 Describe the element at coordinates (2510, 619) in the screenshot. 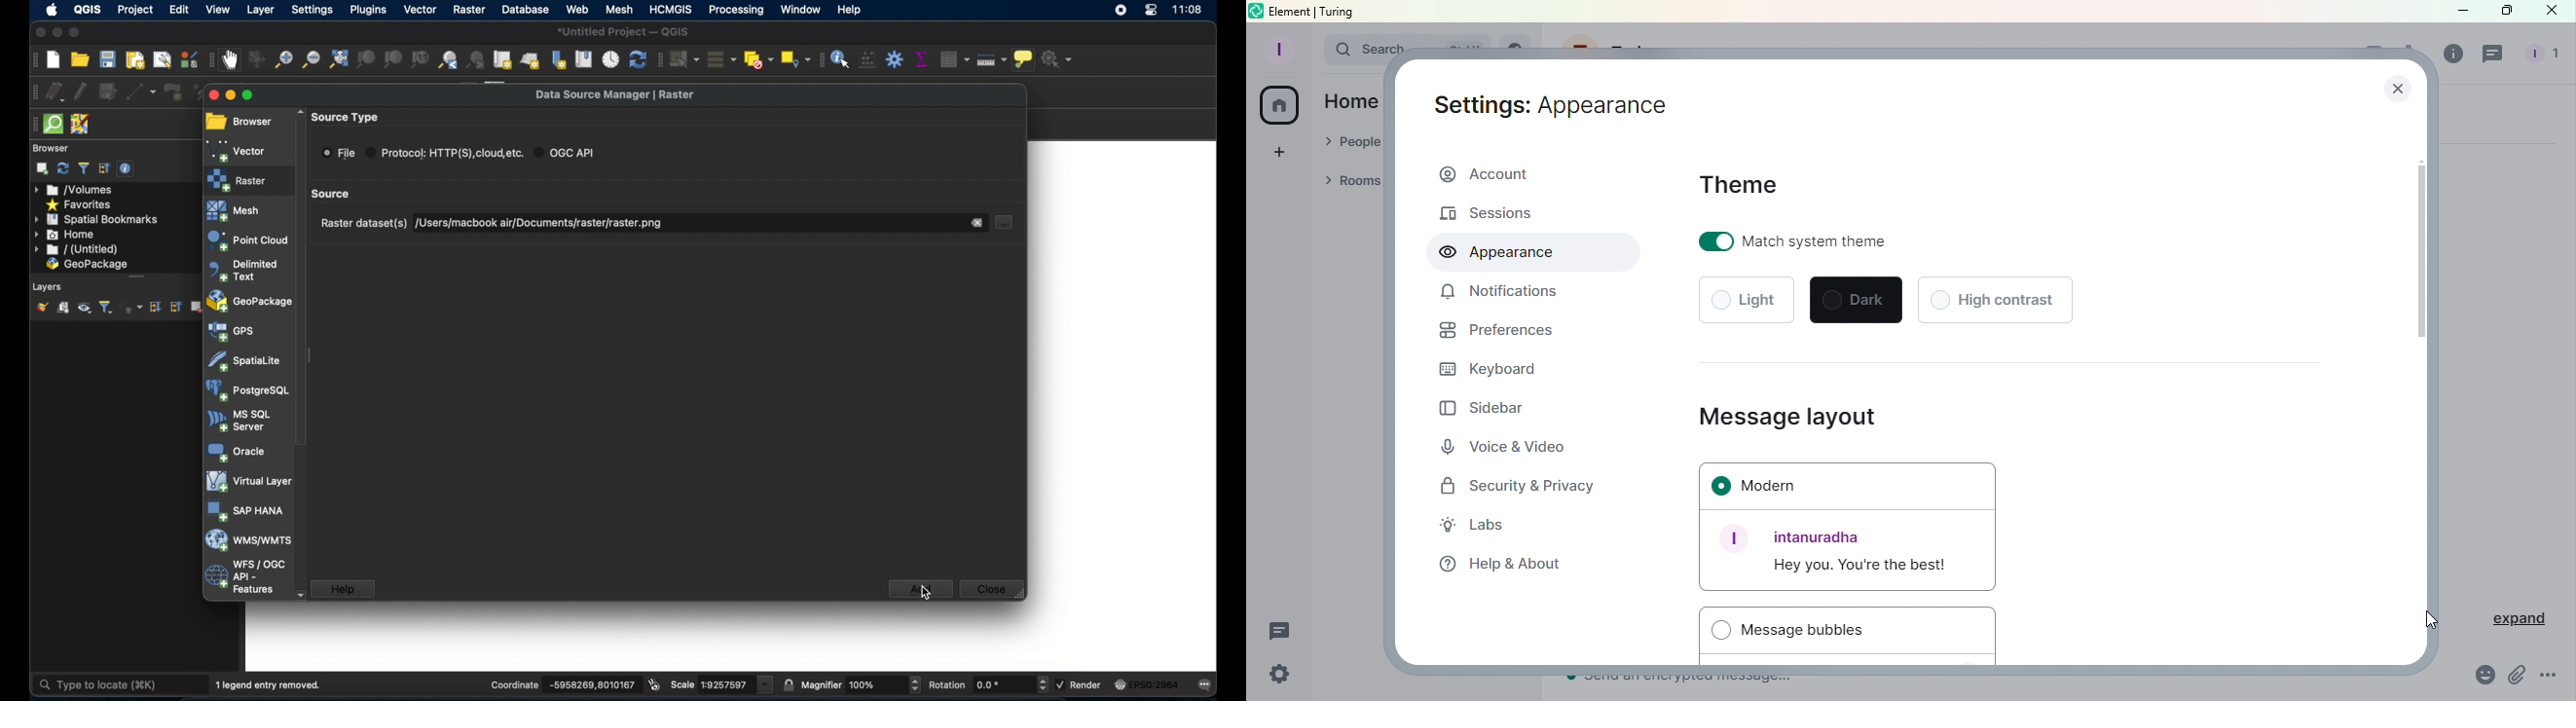

I see `Expand` at that location.